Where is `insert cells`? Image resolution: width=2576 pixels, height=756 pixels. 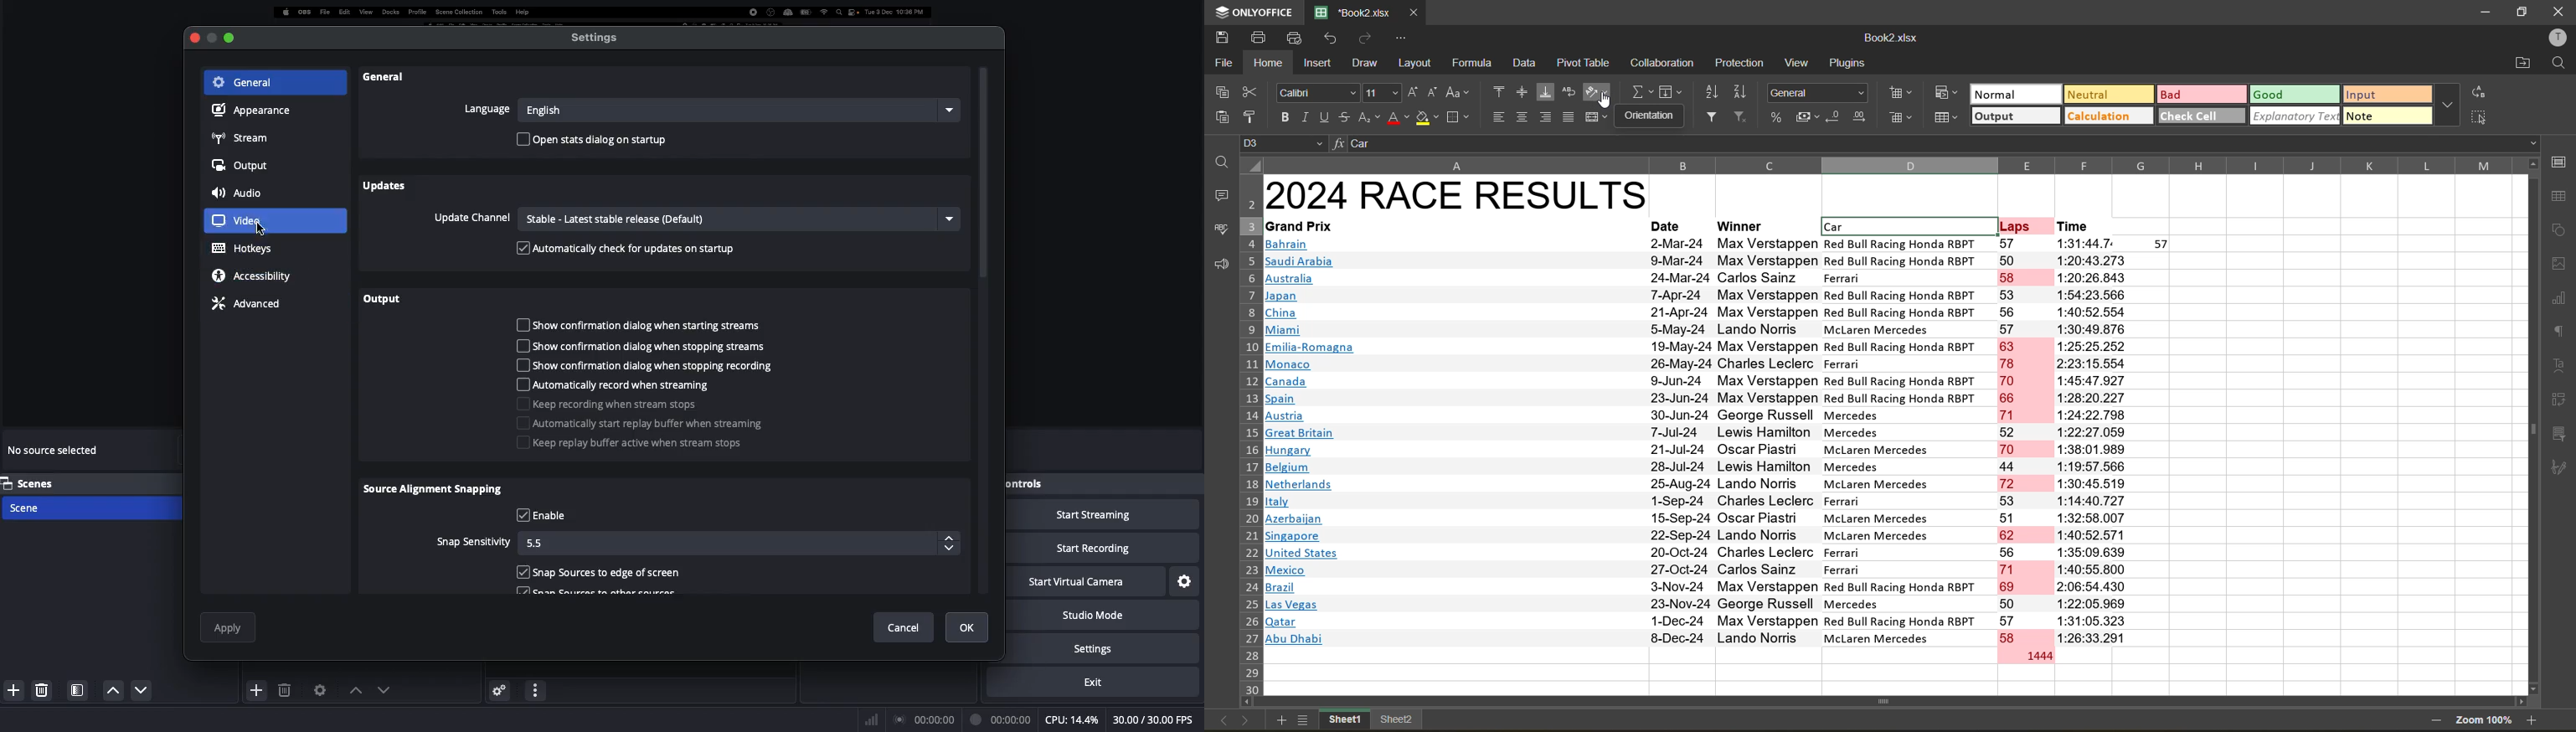
insert cells is located at coordinates (1903, 95).